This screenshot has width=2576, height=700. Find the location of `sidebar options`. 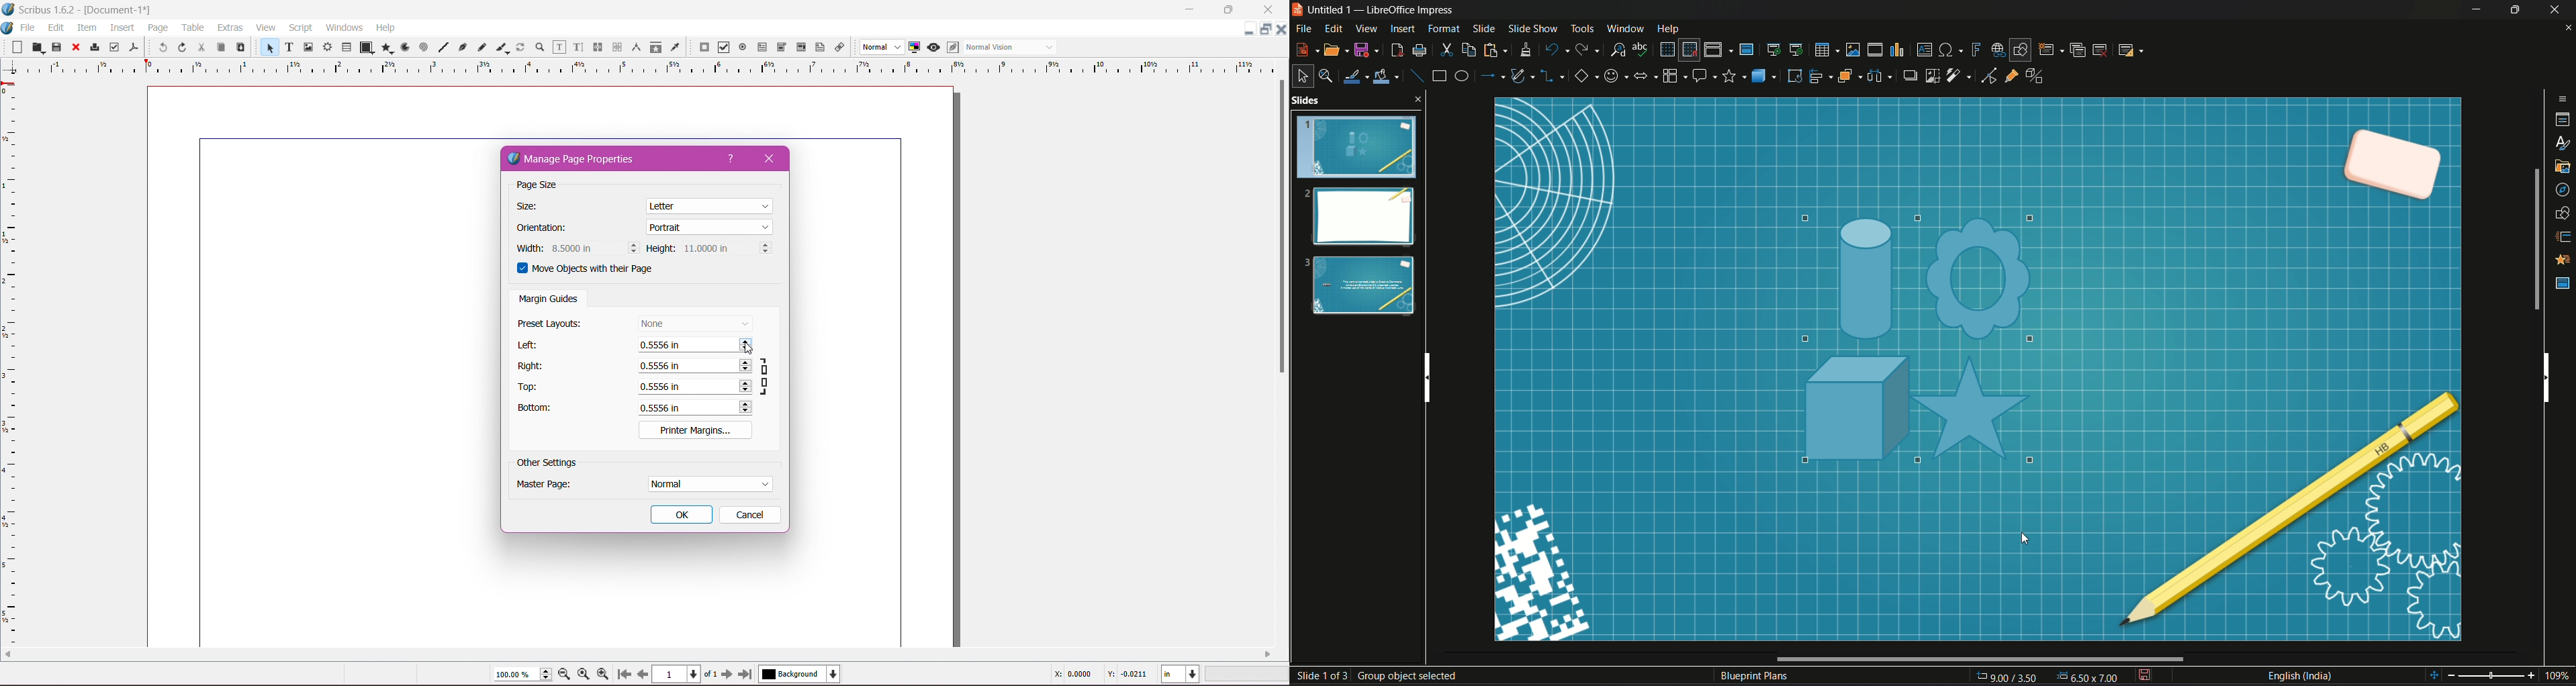

sidebar options is located at coordinates (2563, 98).